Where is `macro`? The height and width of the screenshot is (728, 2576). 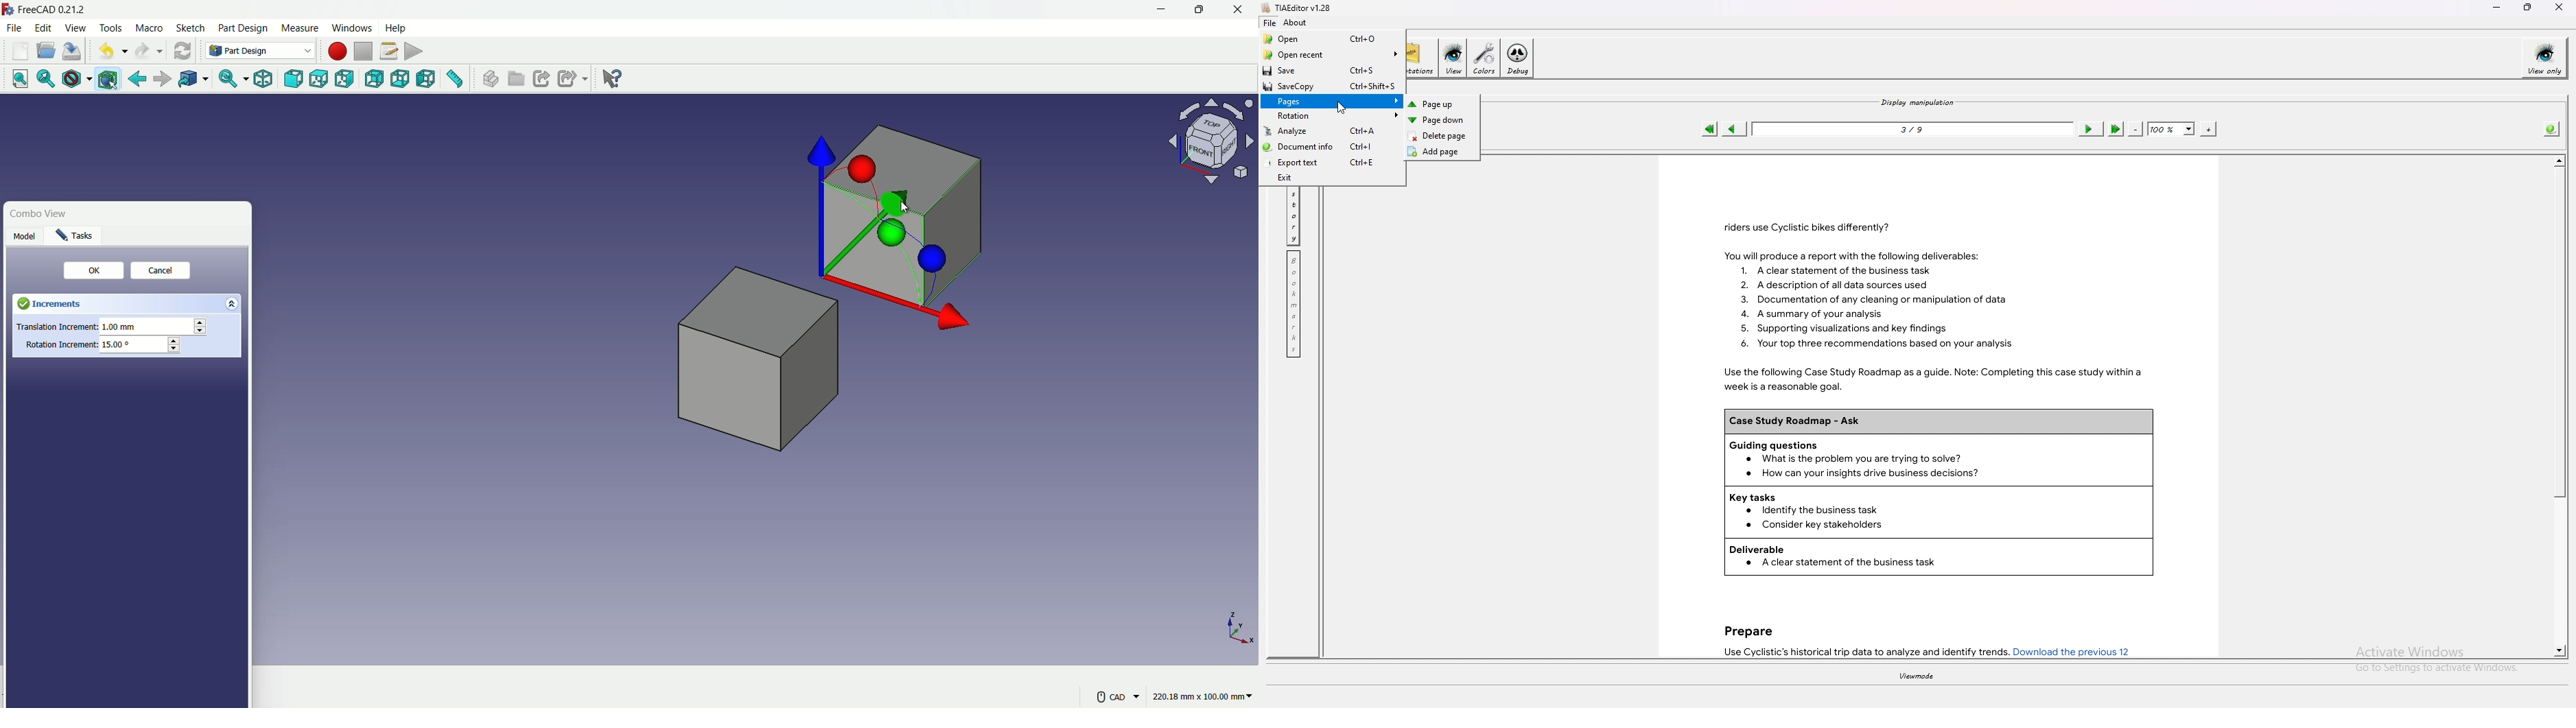
macro is located at coordinates (150, 29).